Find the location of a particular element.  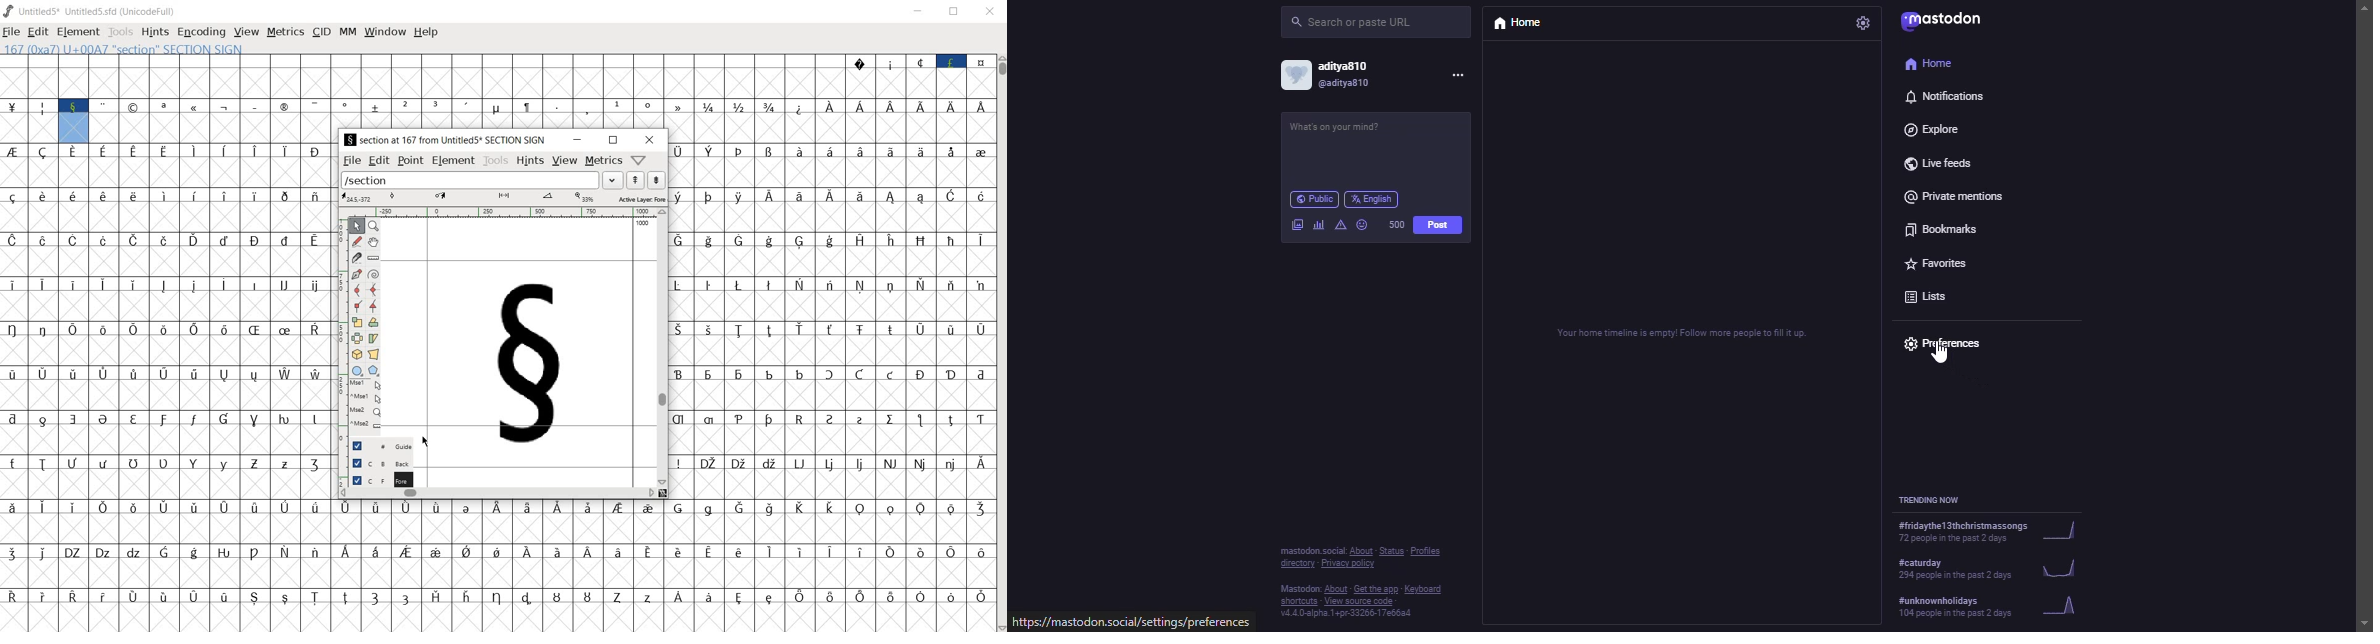

empty cells is located at coordinates (498, 618).